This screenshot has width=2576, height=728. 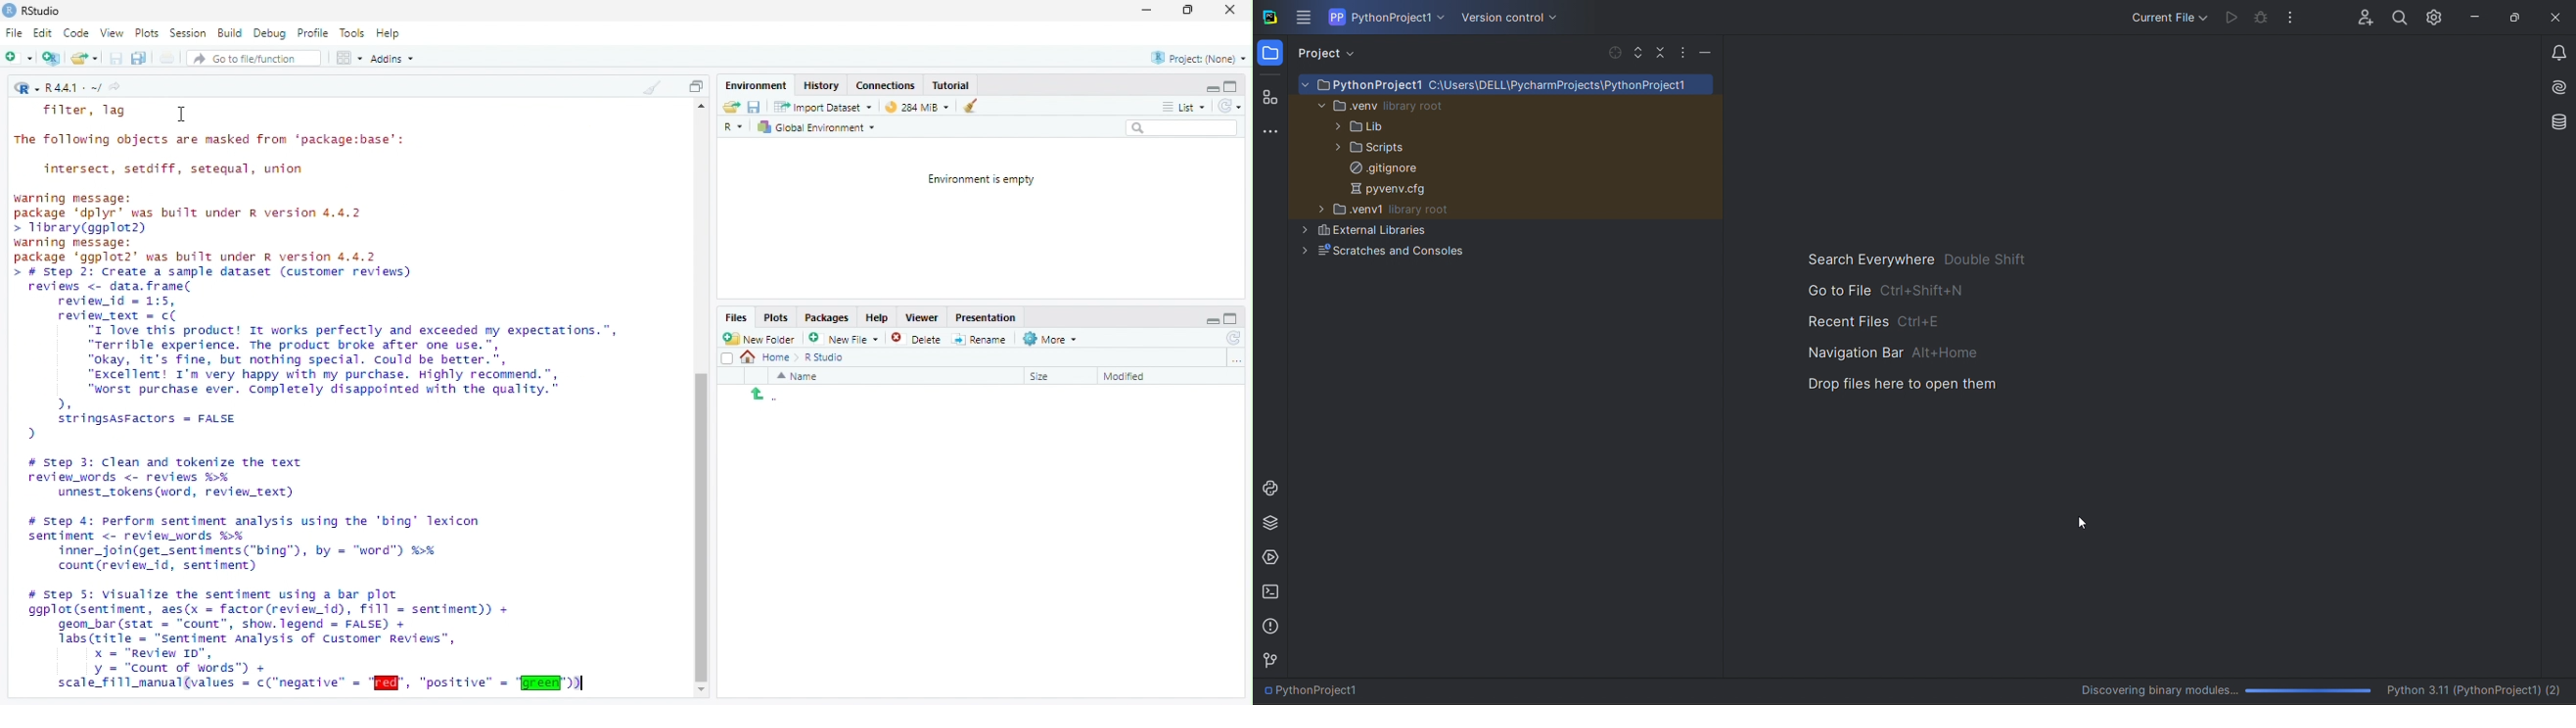 What do you see at coordinates (18, 56) in the screenshot?
I see `Add new file` at bounding box center [18, 56].